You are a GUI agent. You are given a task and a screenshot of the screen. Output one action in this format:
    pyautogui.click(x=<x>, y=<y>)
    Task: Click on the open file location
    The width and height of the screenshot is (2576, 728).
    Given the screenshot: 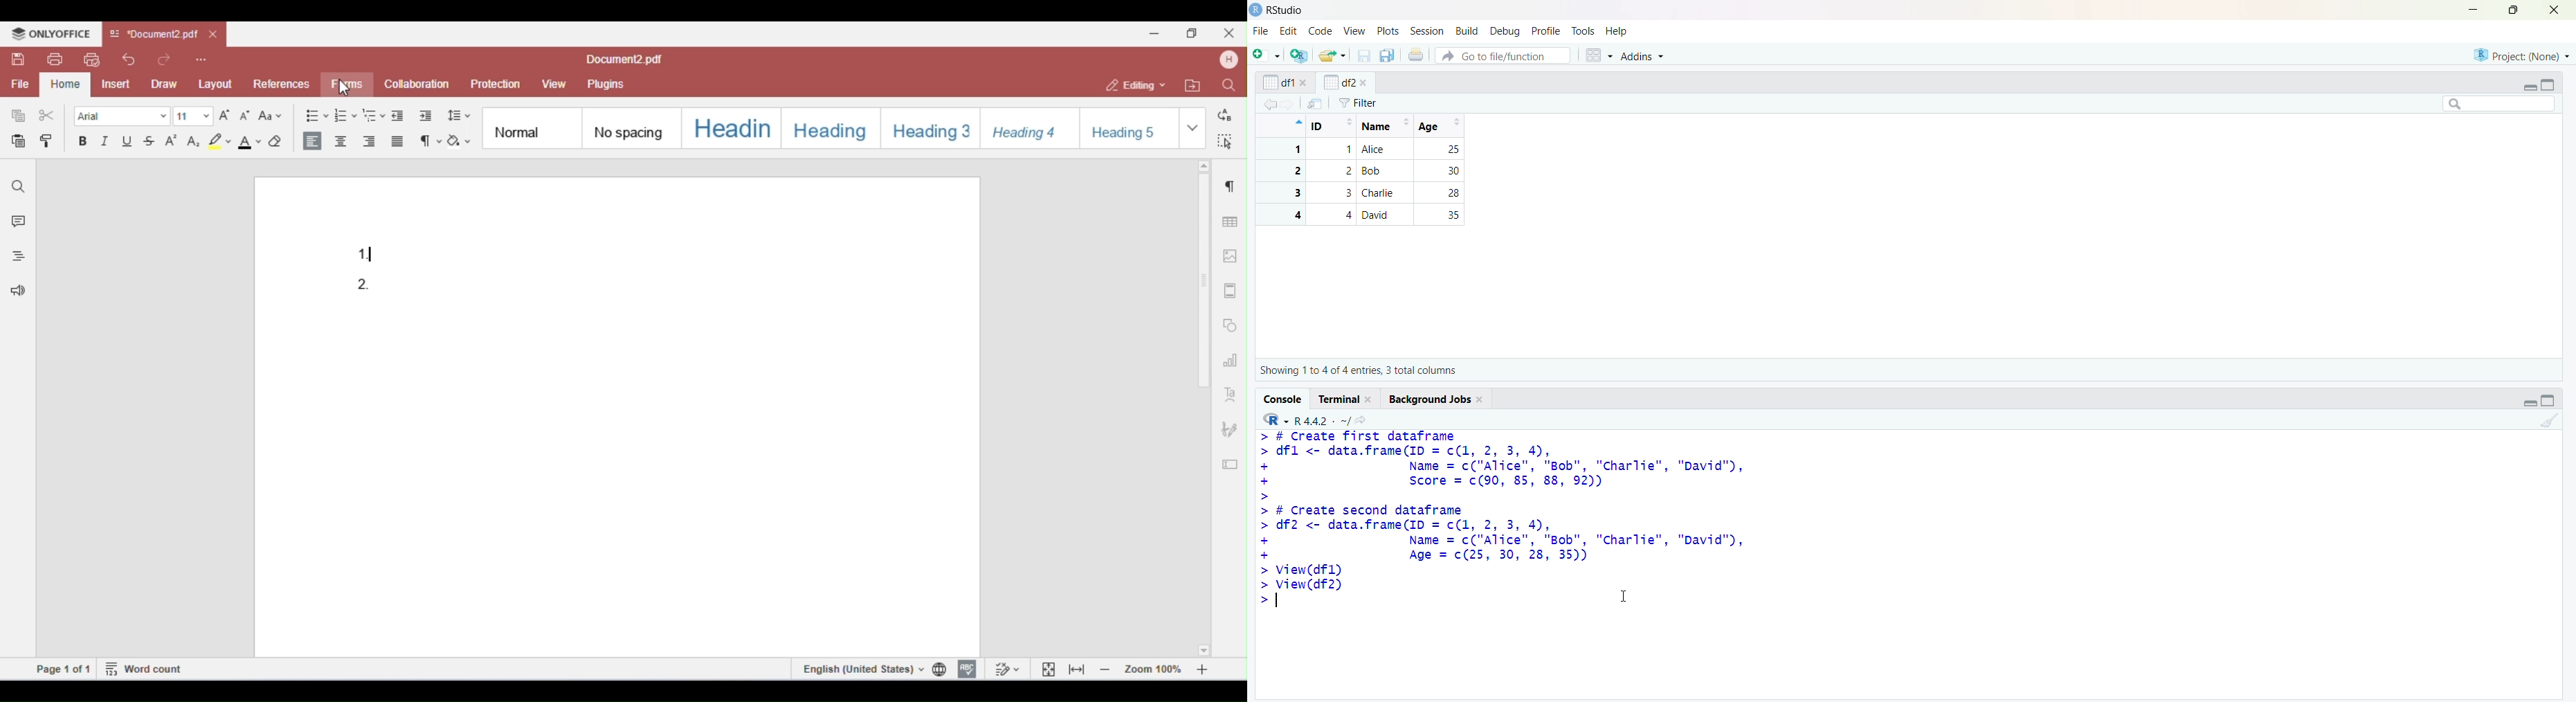 What is the action you would take?
    pyautogui.click(x=1196, y=86)
    